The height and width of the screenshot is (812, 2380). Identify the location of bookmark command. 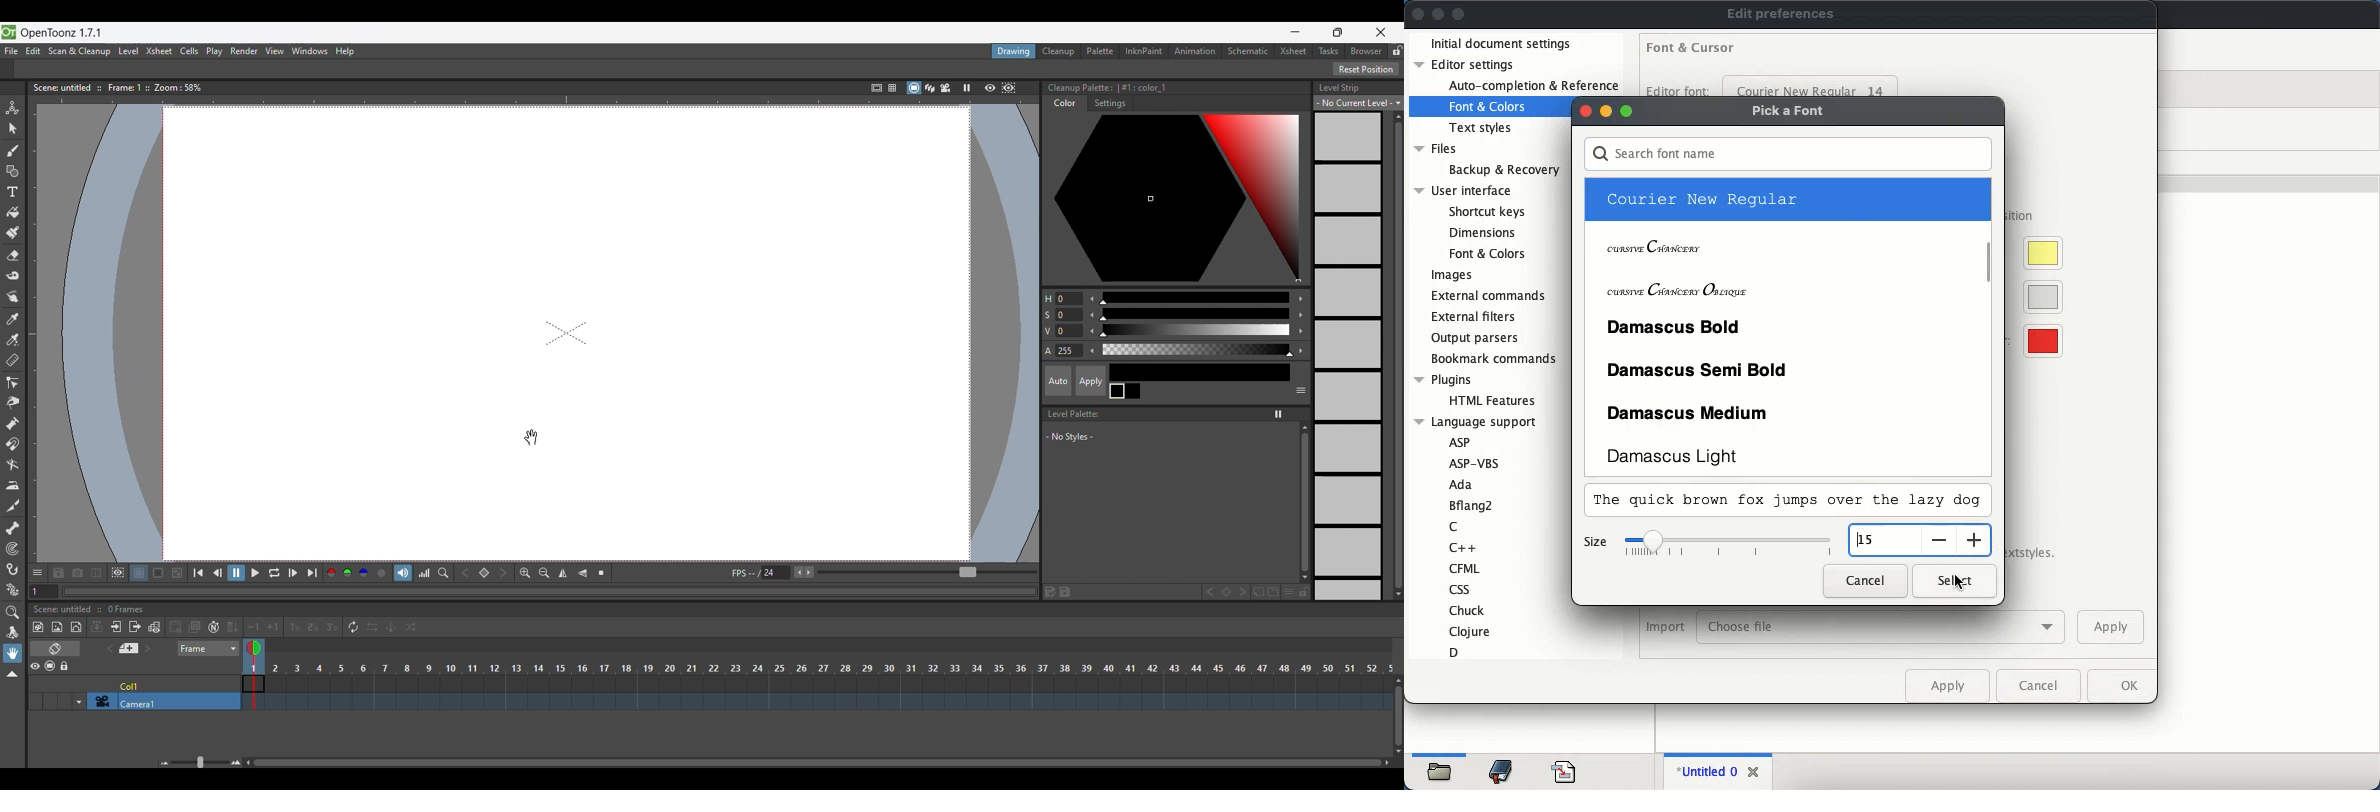
(1491, 360).